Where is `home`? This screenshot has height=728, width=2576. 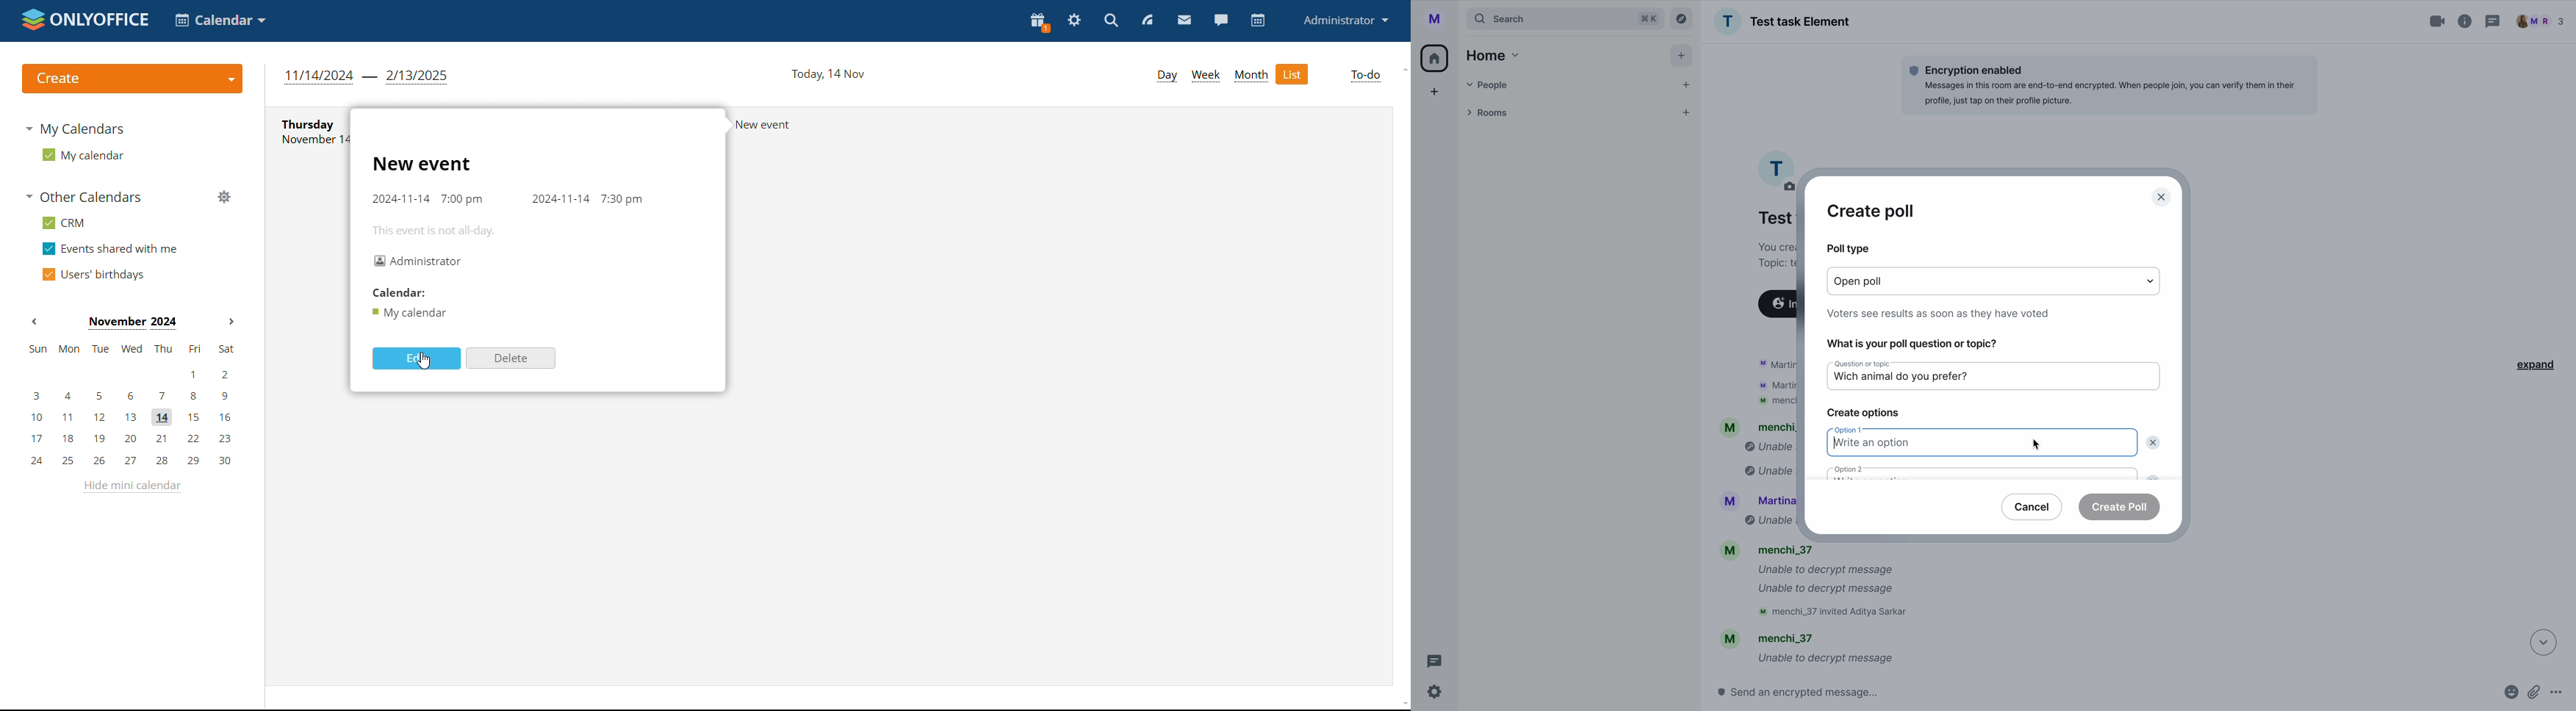 home is located at coordinates (1491, 55).